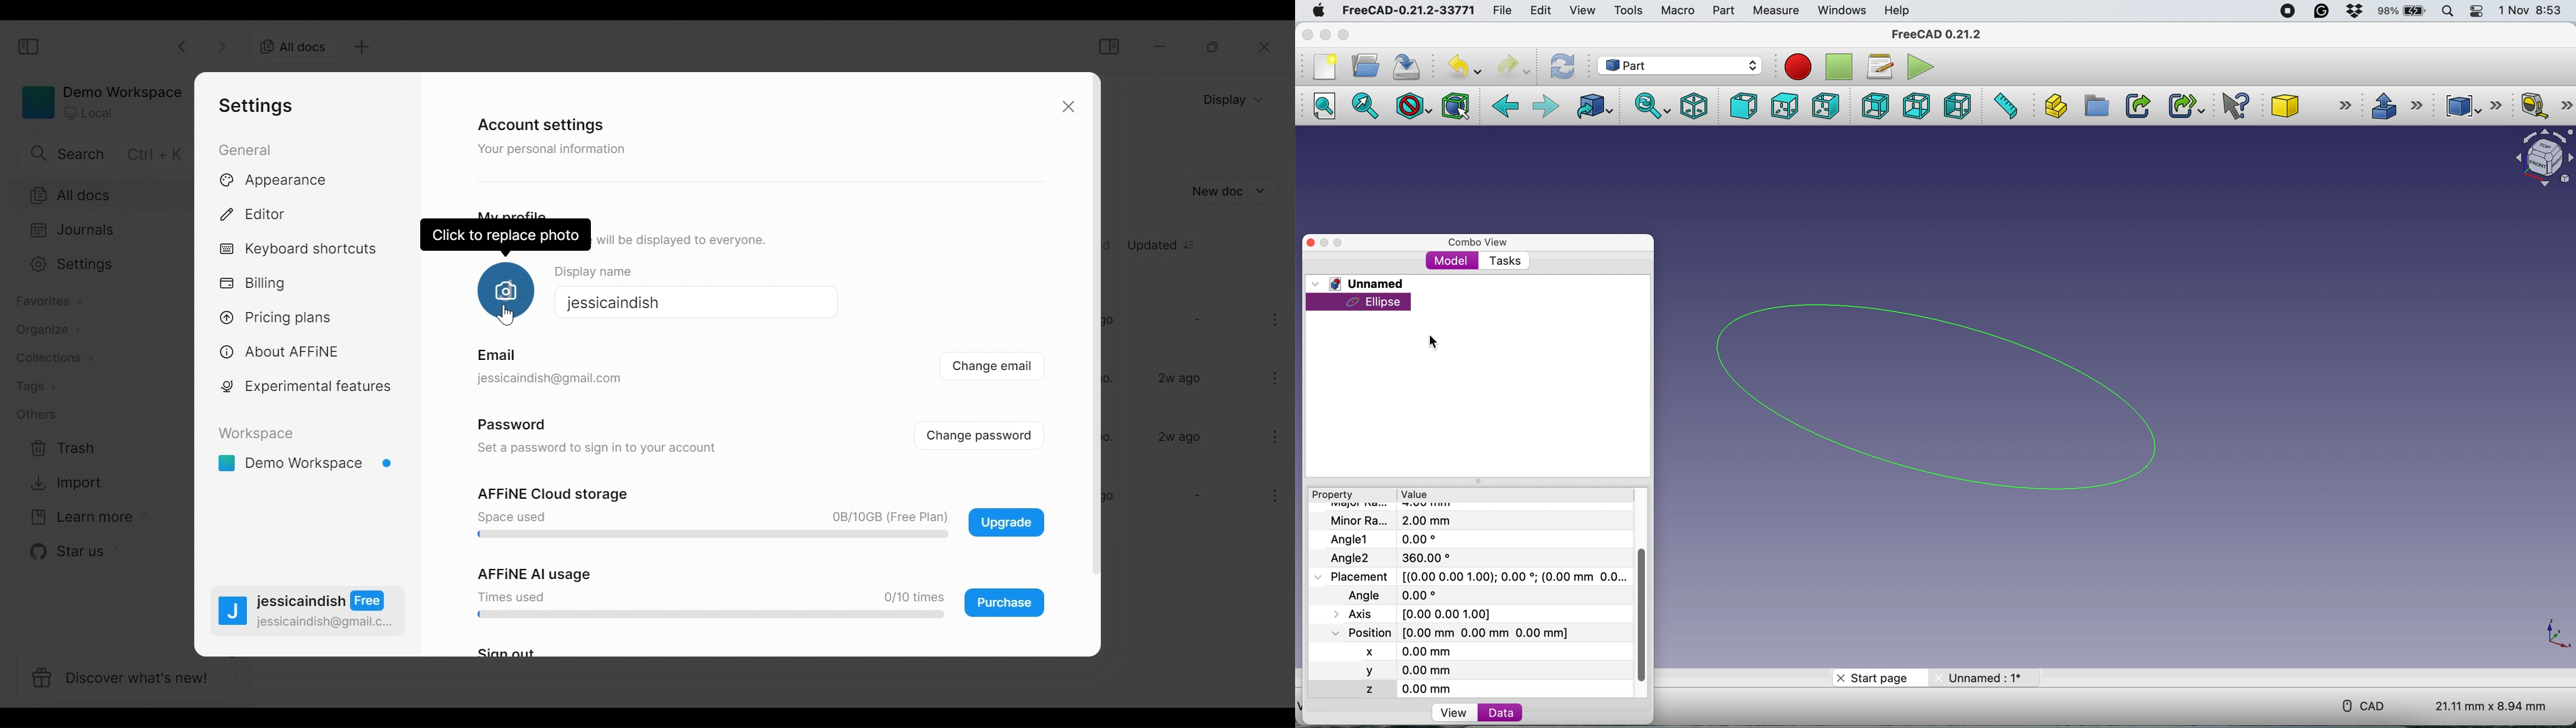 The image size is (2576, 728). I want to click on draw style, so click(1411, 106).